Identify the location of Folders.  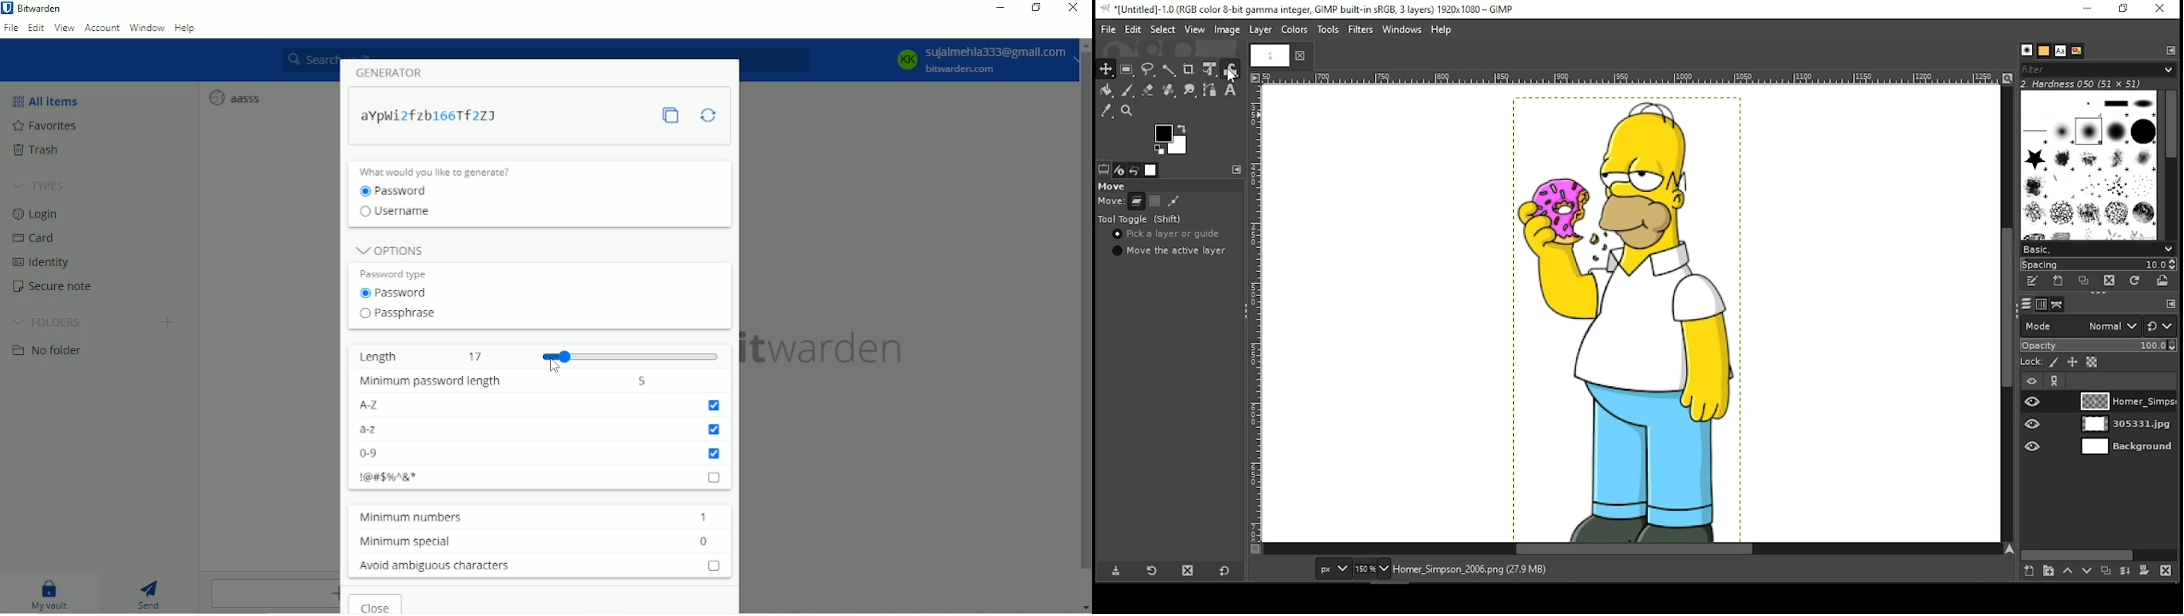
(50, 322).